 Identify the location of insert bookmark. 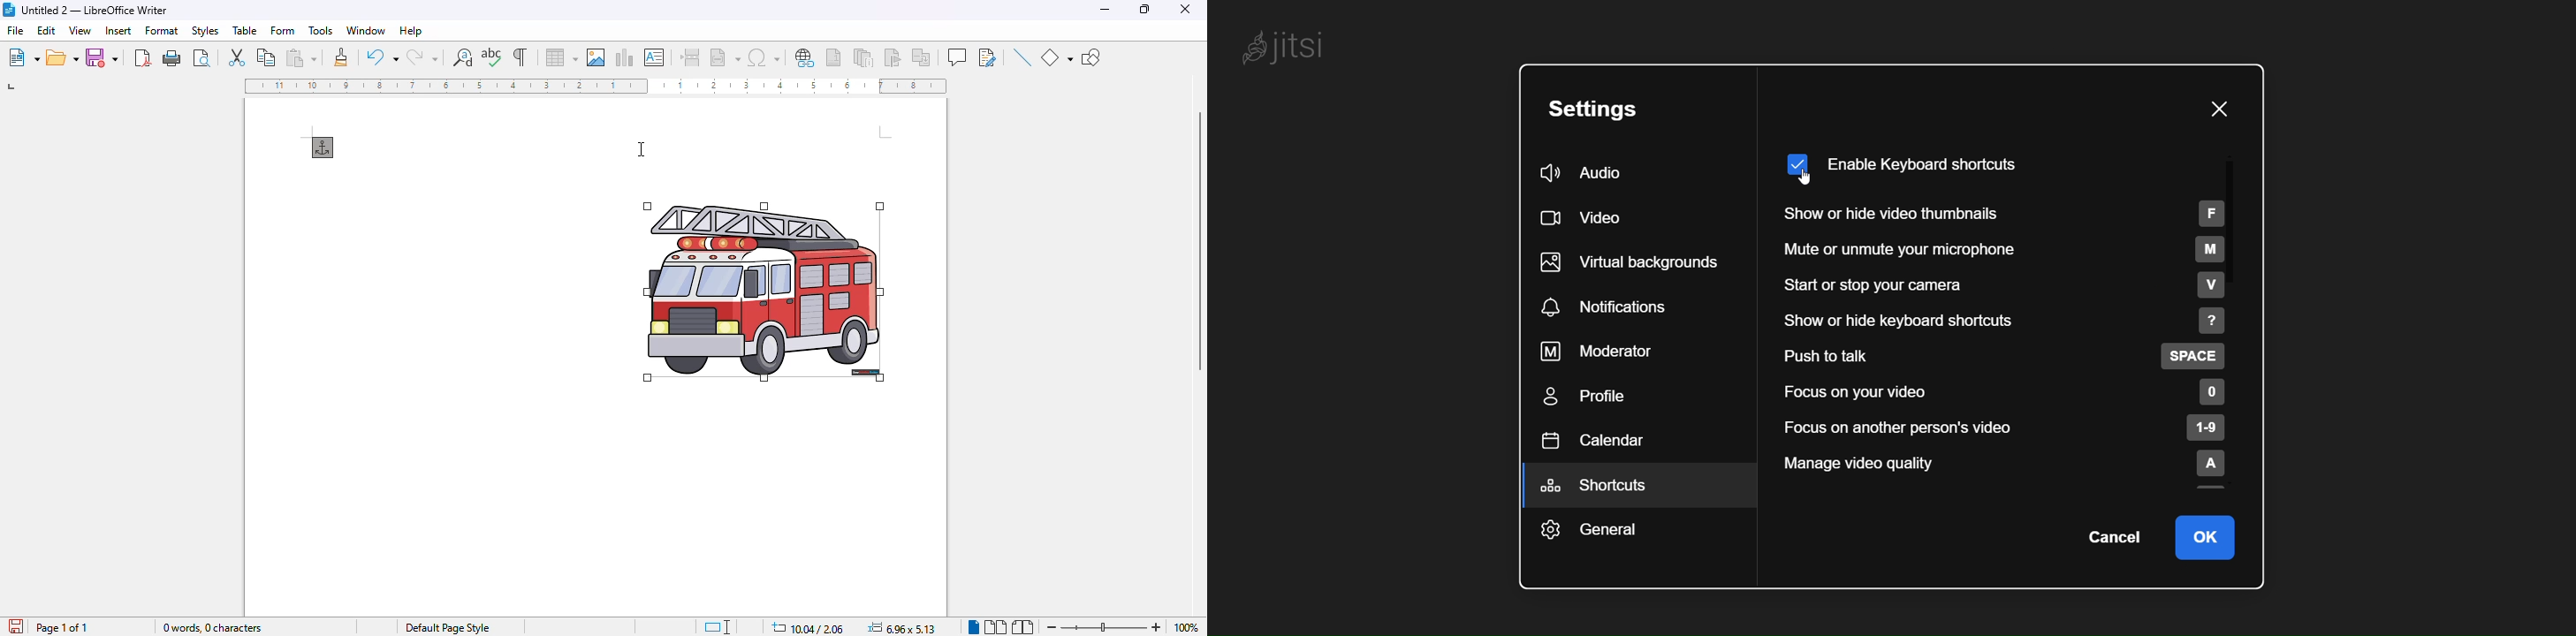
(892, 57).